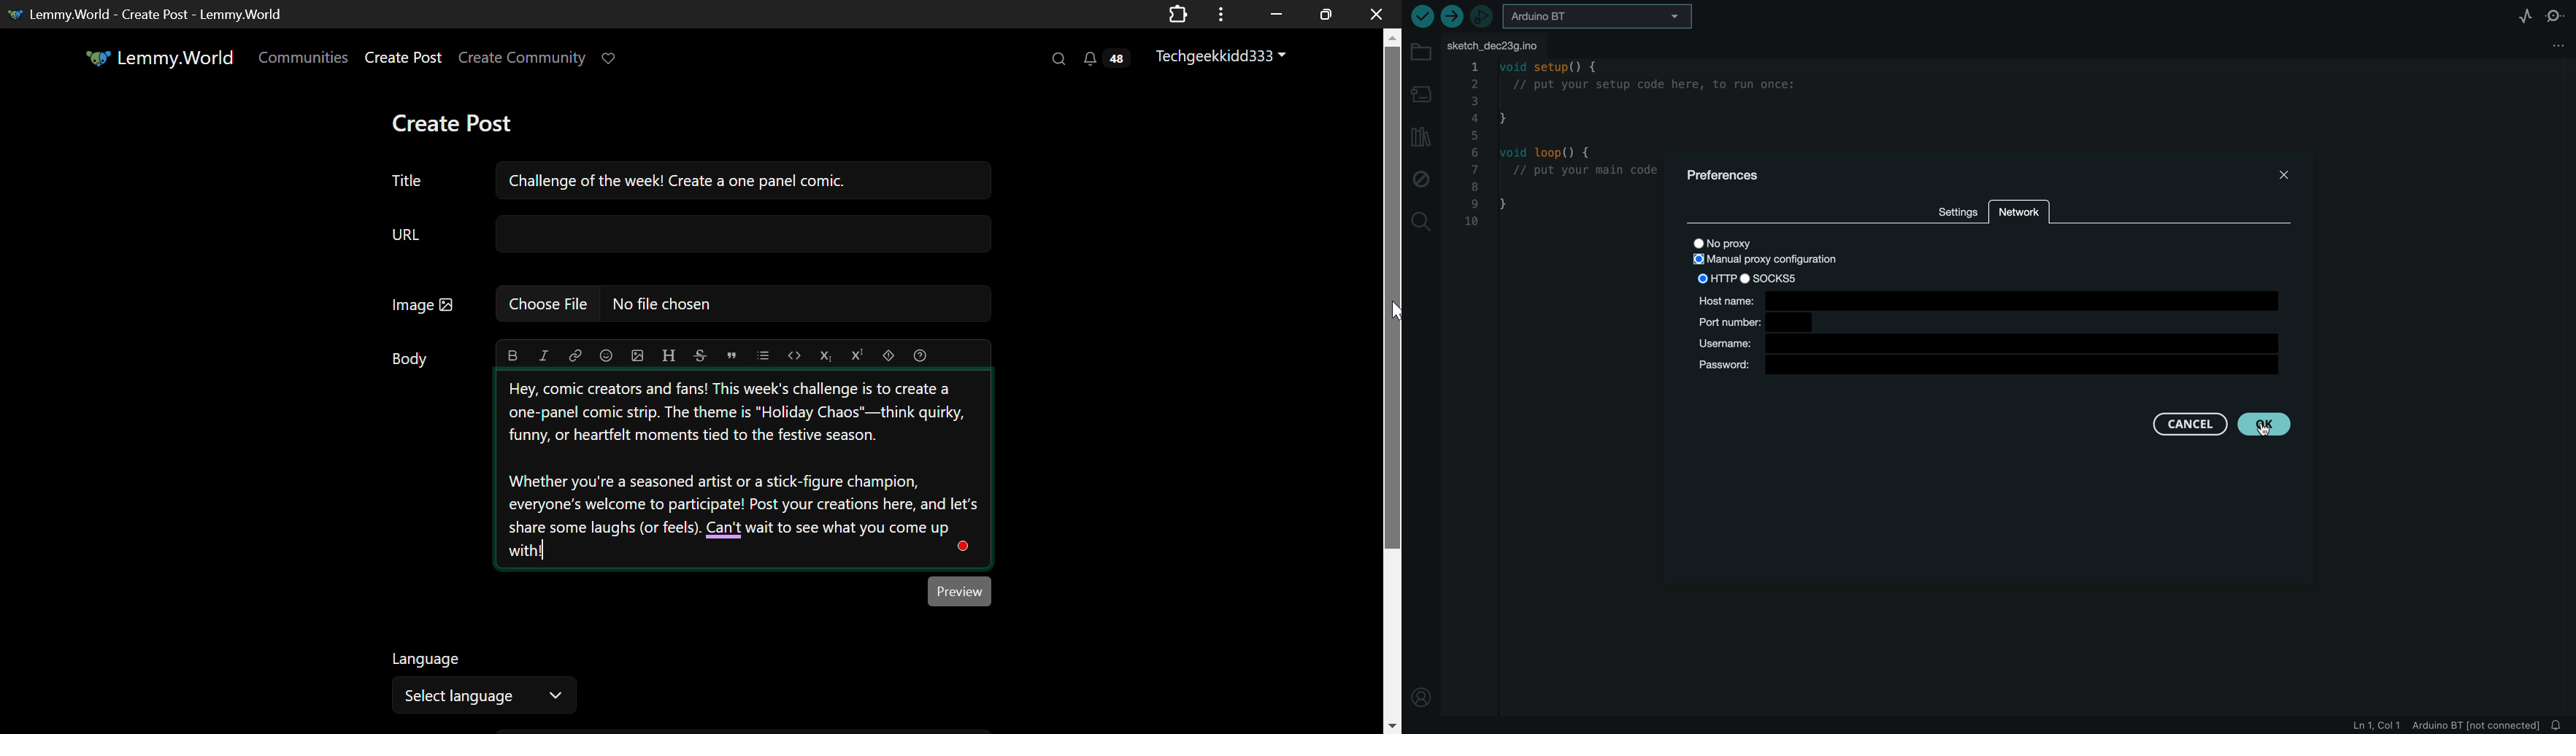 The width and height of the screenshot is (2576, 756). Describe the element at coordinates (404, 60) in the screenshot. I see `Create Post` at that location.